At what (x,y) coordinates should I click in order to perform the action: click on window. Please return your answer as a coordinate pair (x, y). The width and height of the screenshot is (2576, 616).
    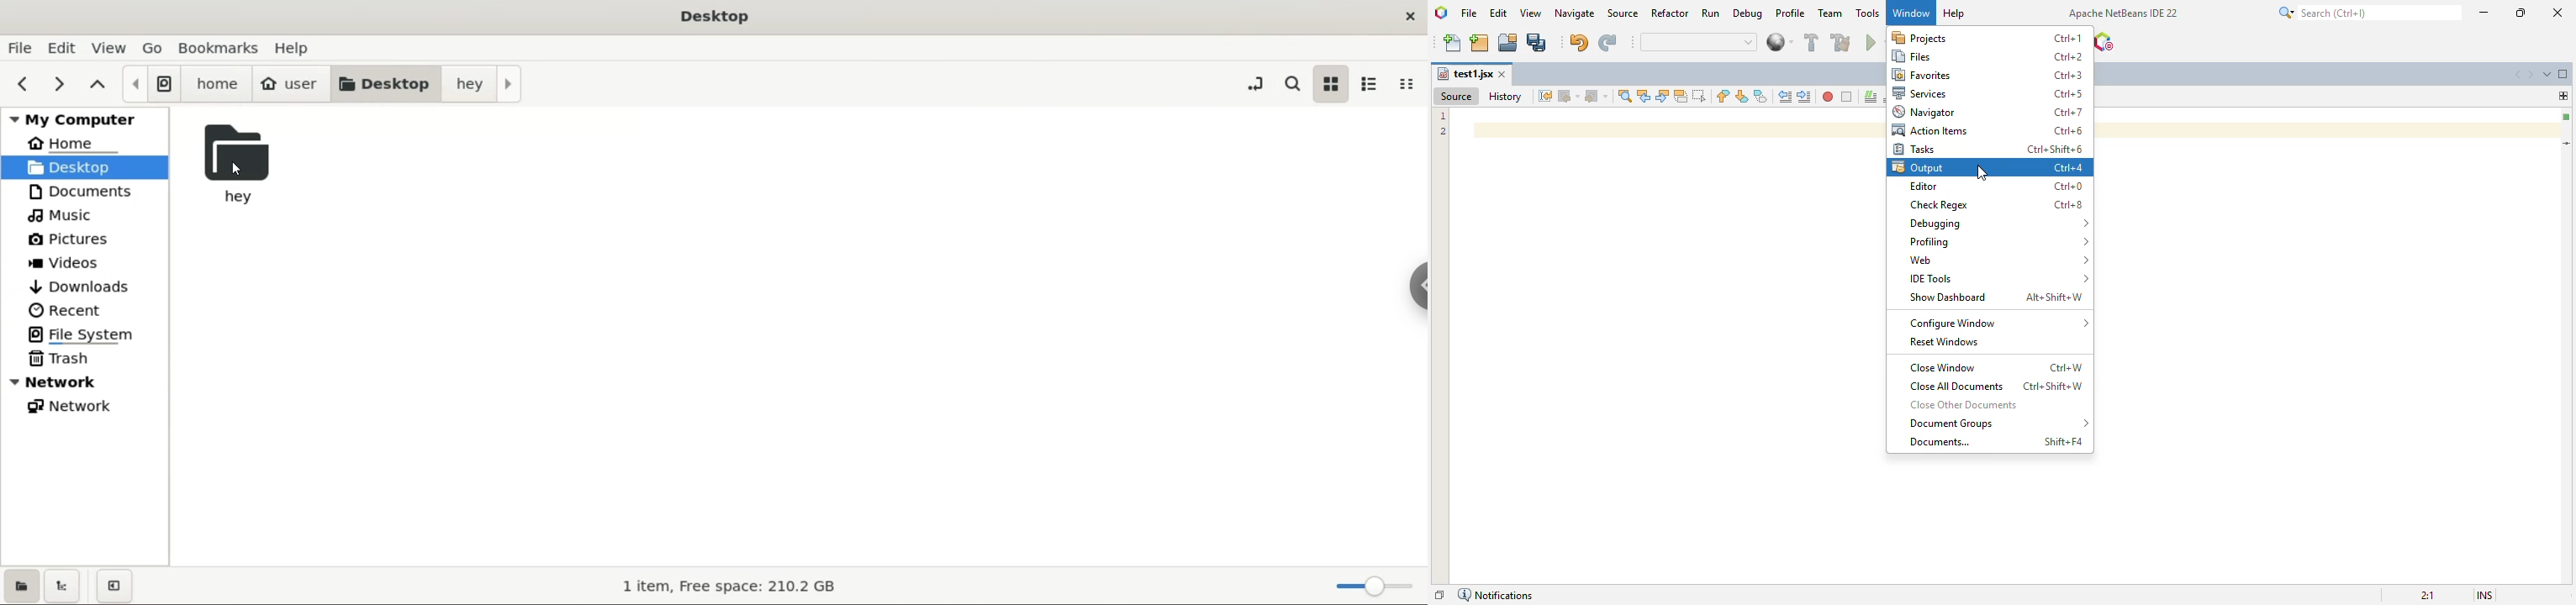
    Looking at the image, I should click on (1912, 12).